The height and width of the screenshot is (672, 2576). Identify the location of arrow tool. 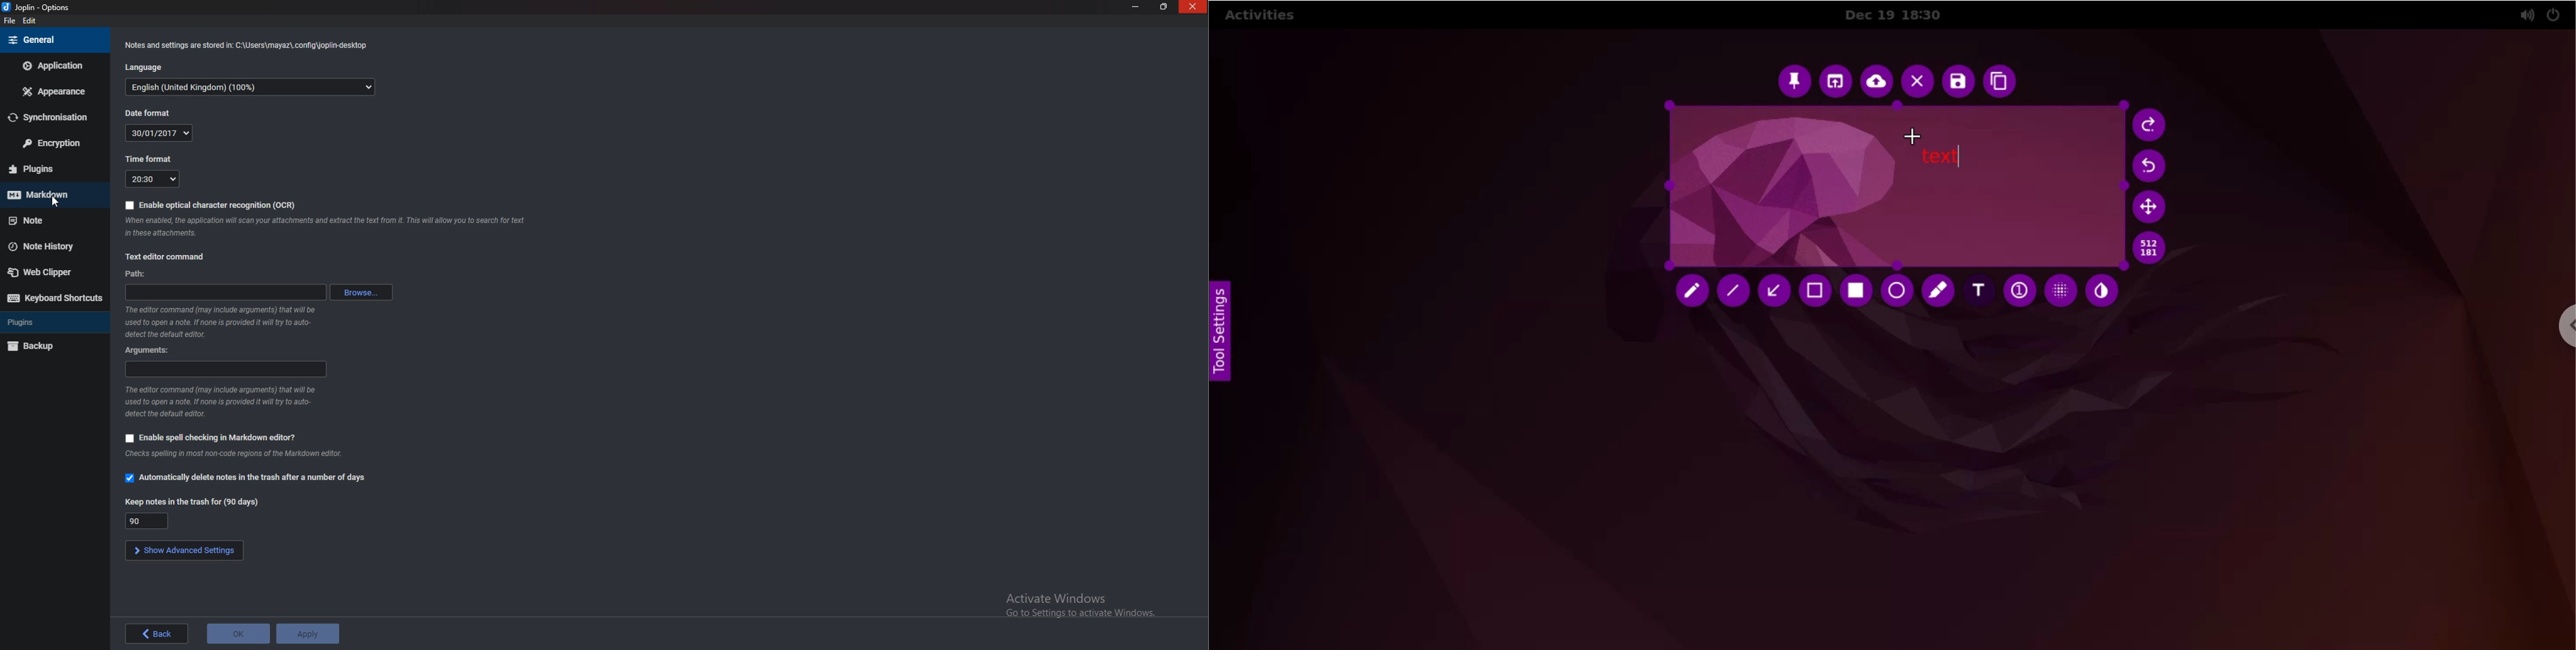
(1777, 293).